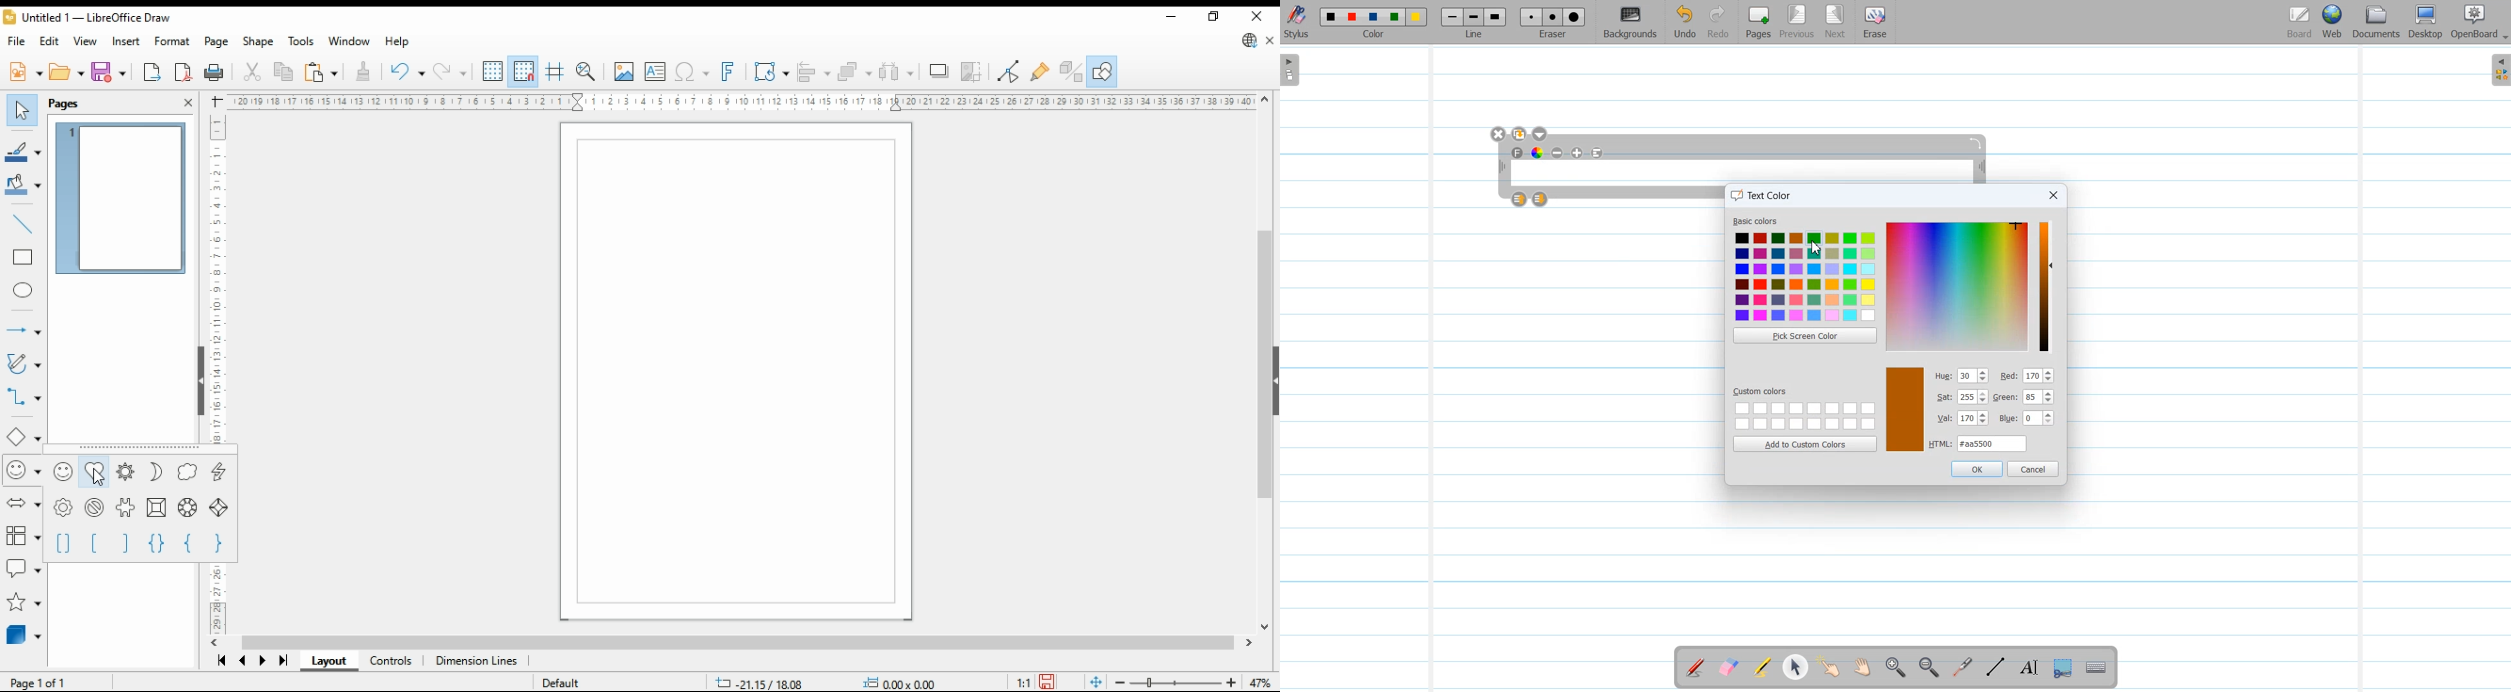 This screenshot has height=700, width=2520. Describe the element at coordinates (1250, 40) in the screenshot. I see `libre office draw update` at that location.